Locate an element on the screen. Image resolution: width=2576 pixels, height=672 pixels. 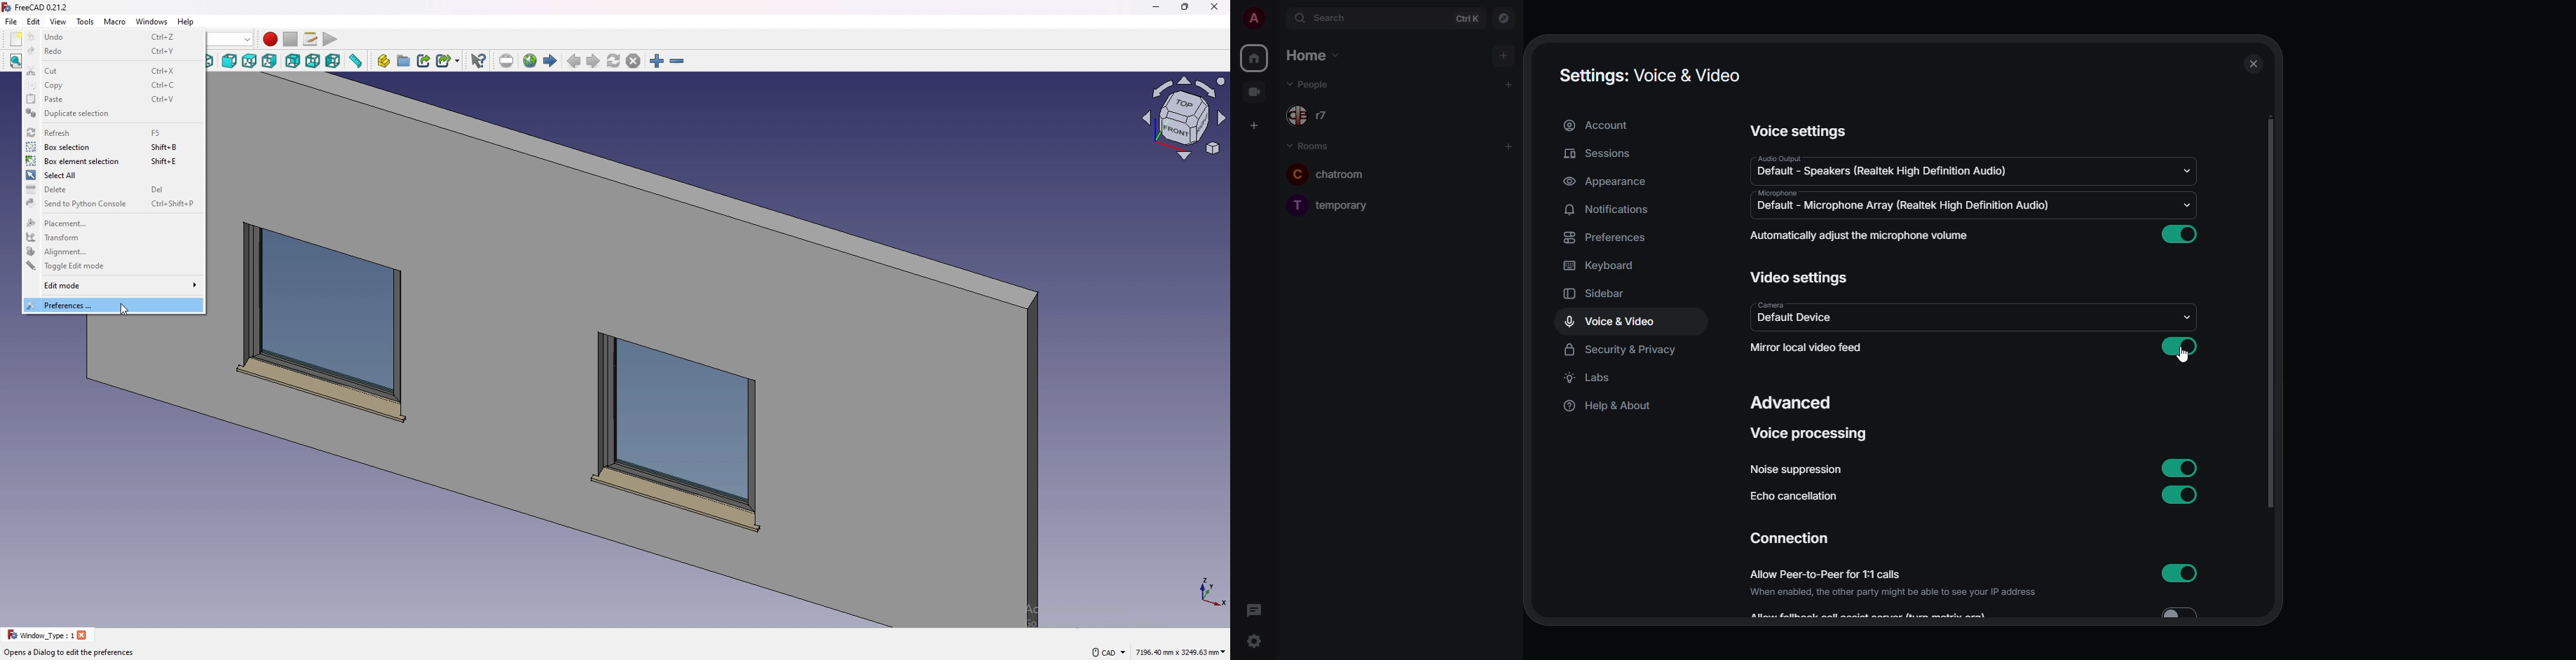
start page is located at coordinates (551, 61).